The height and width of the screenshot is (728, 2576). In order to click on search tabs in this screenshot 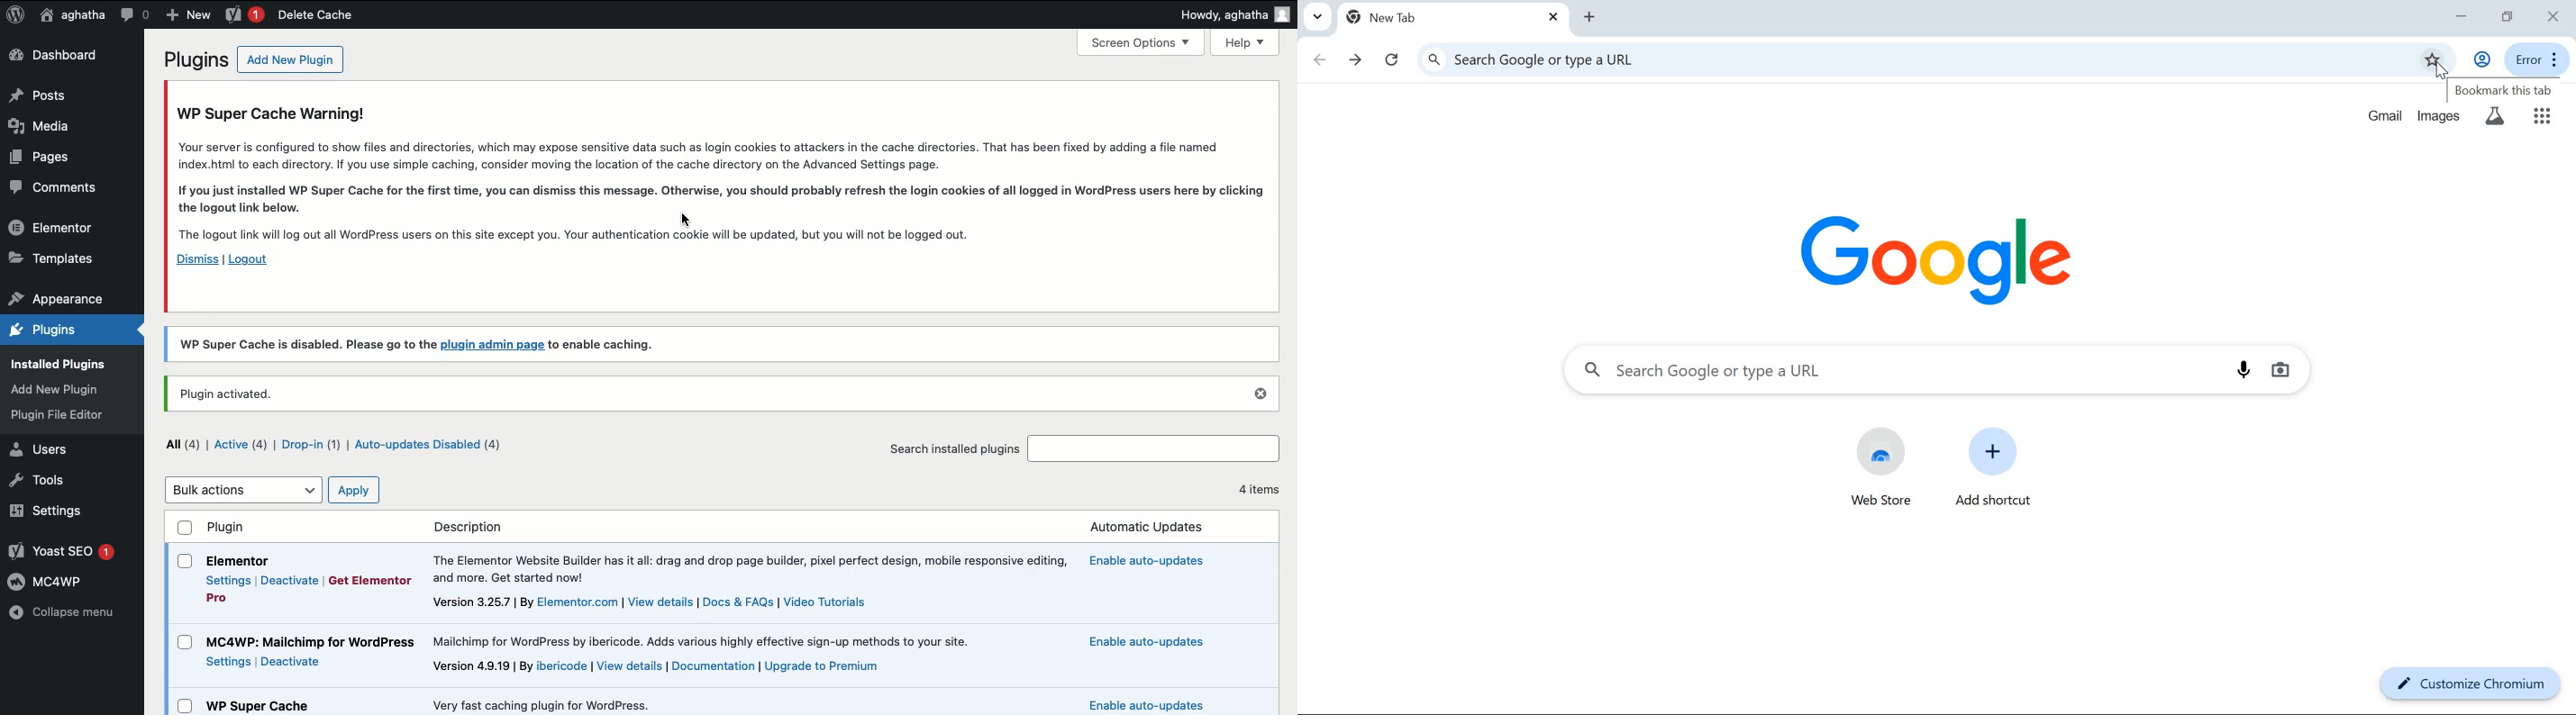, I will do `click(1317, 17)`.